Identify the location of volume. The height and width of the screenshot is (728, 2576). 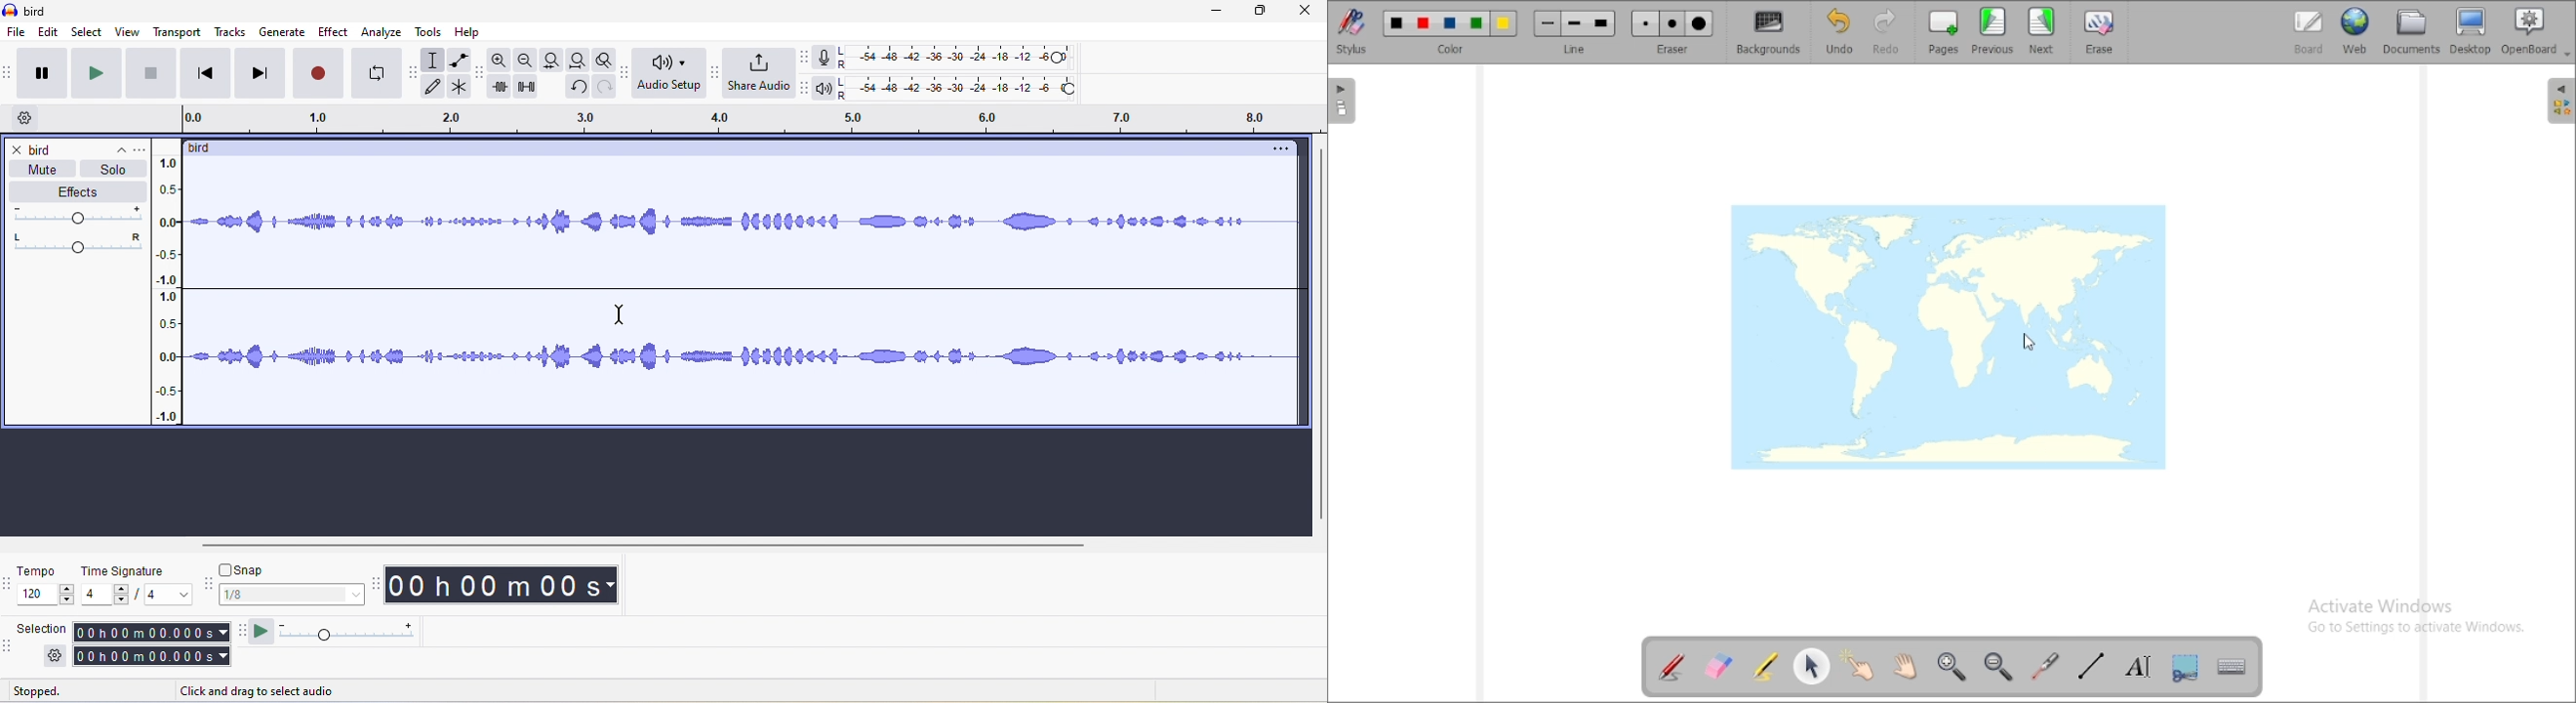
(81, 215).